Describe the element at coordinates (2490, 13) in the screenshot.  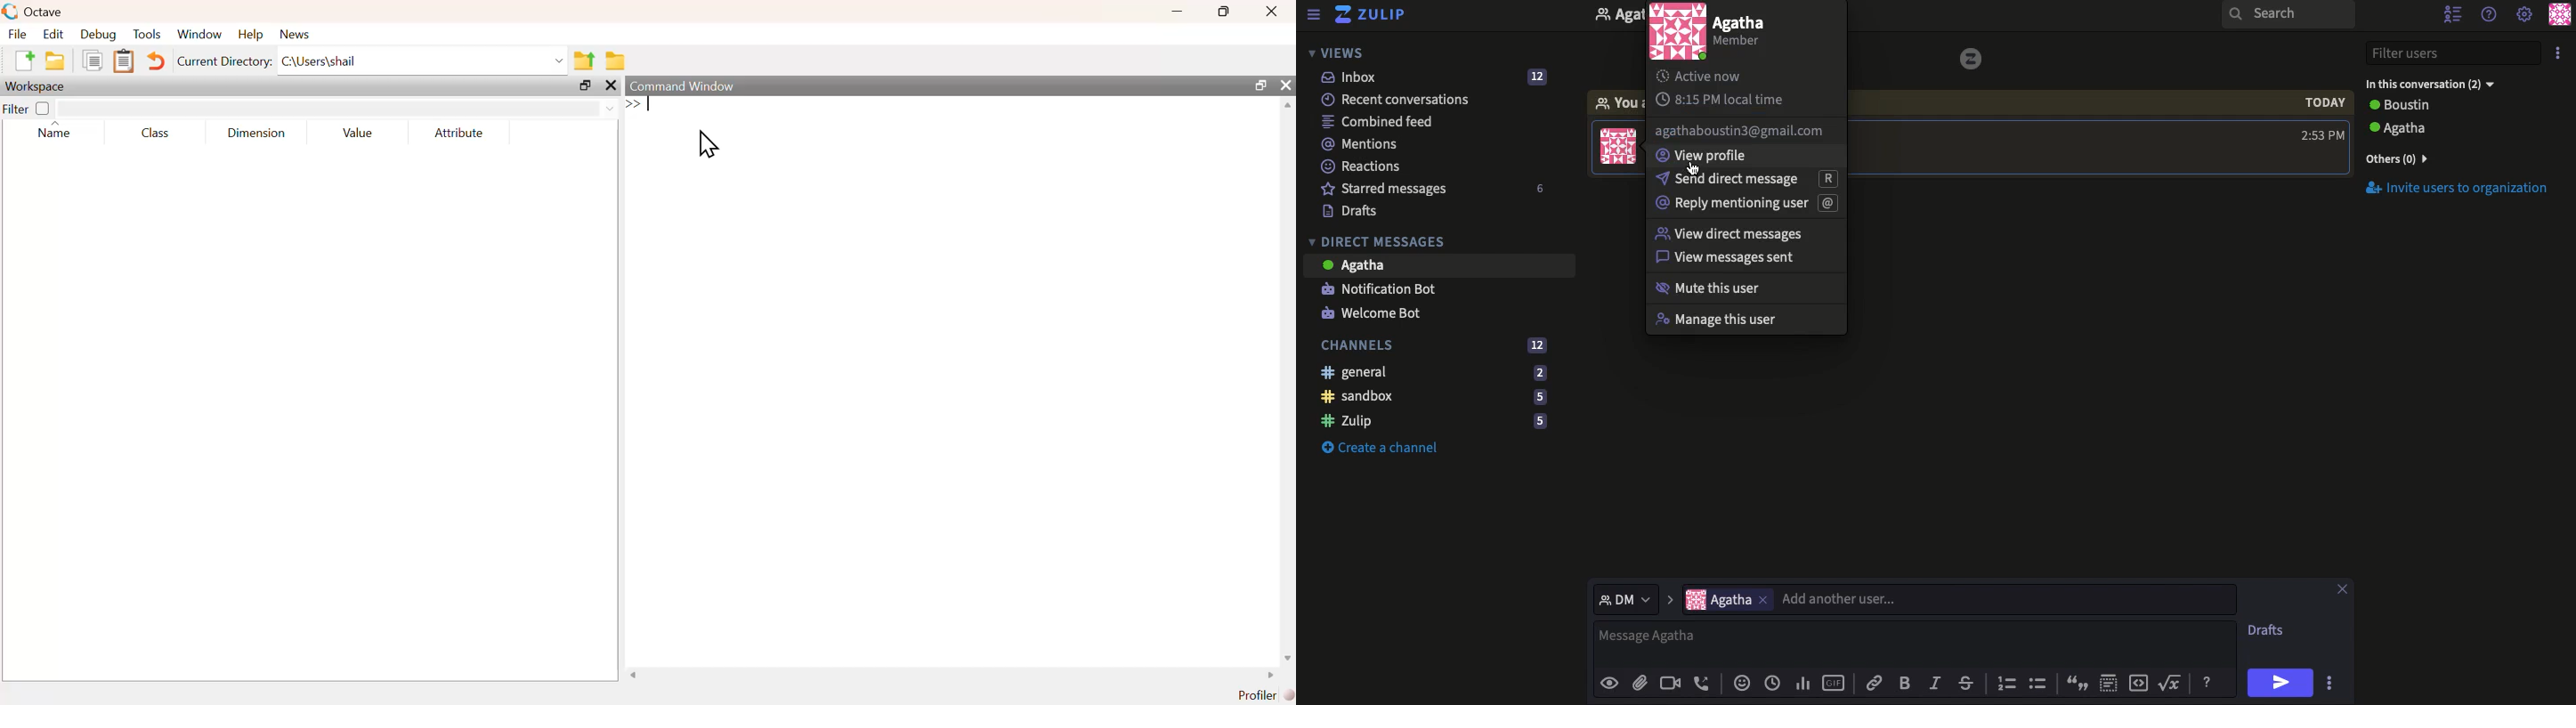
I see `Help` at that location.